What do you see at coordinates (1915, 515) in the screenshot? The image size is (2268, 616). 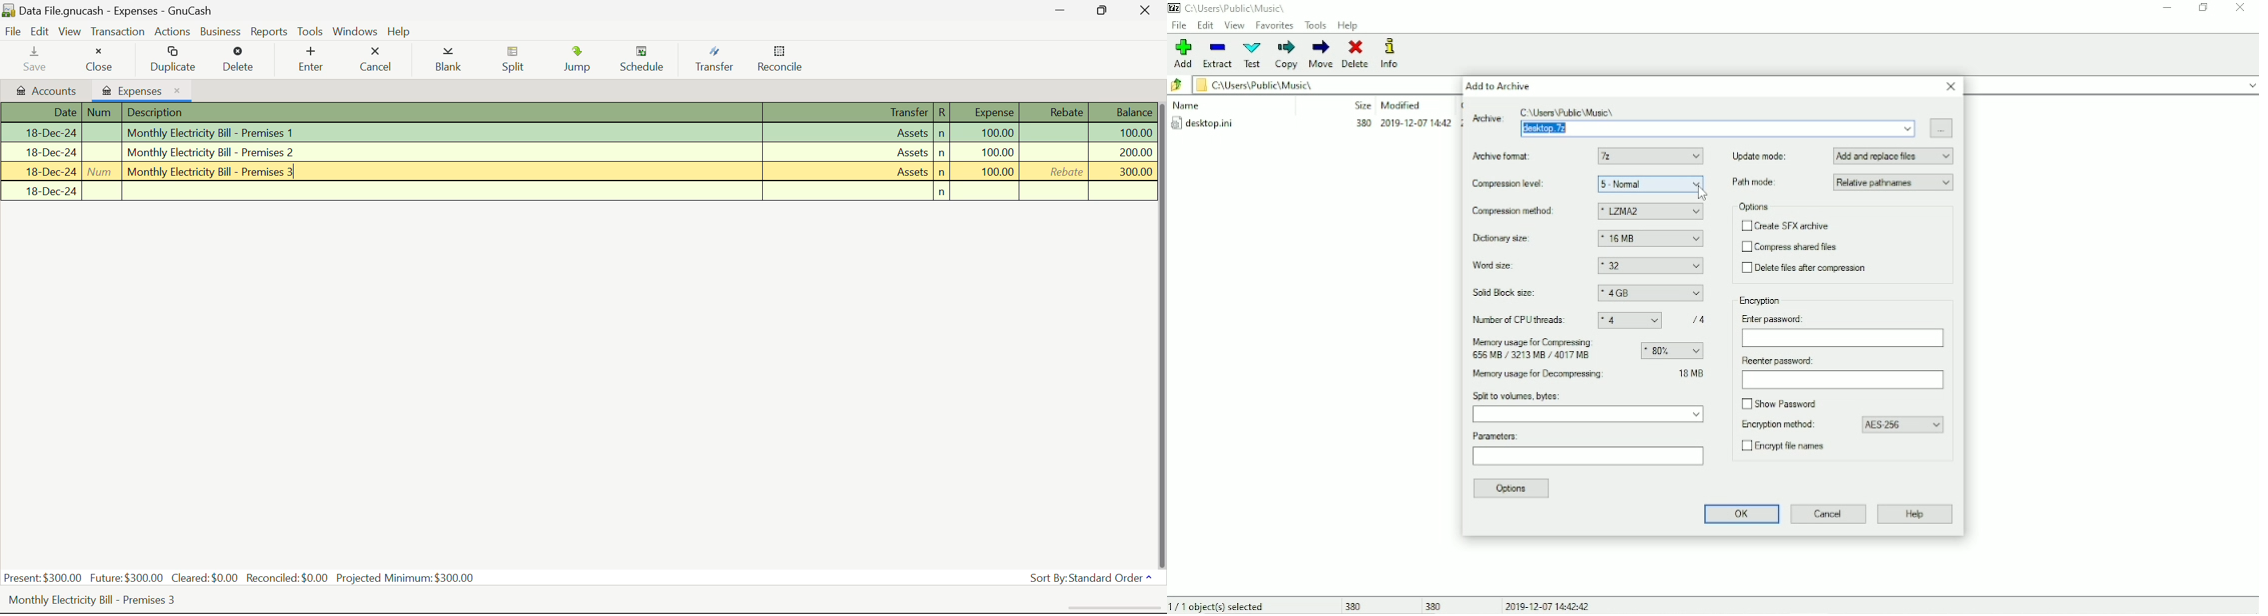 I see `Help` at bounding box center [1915, 515].